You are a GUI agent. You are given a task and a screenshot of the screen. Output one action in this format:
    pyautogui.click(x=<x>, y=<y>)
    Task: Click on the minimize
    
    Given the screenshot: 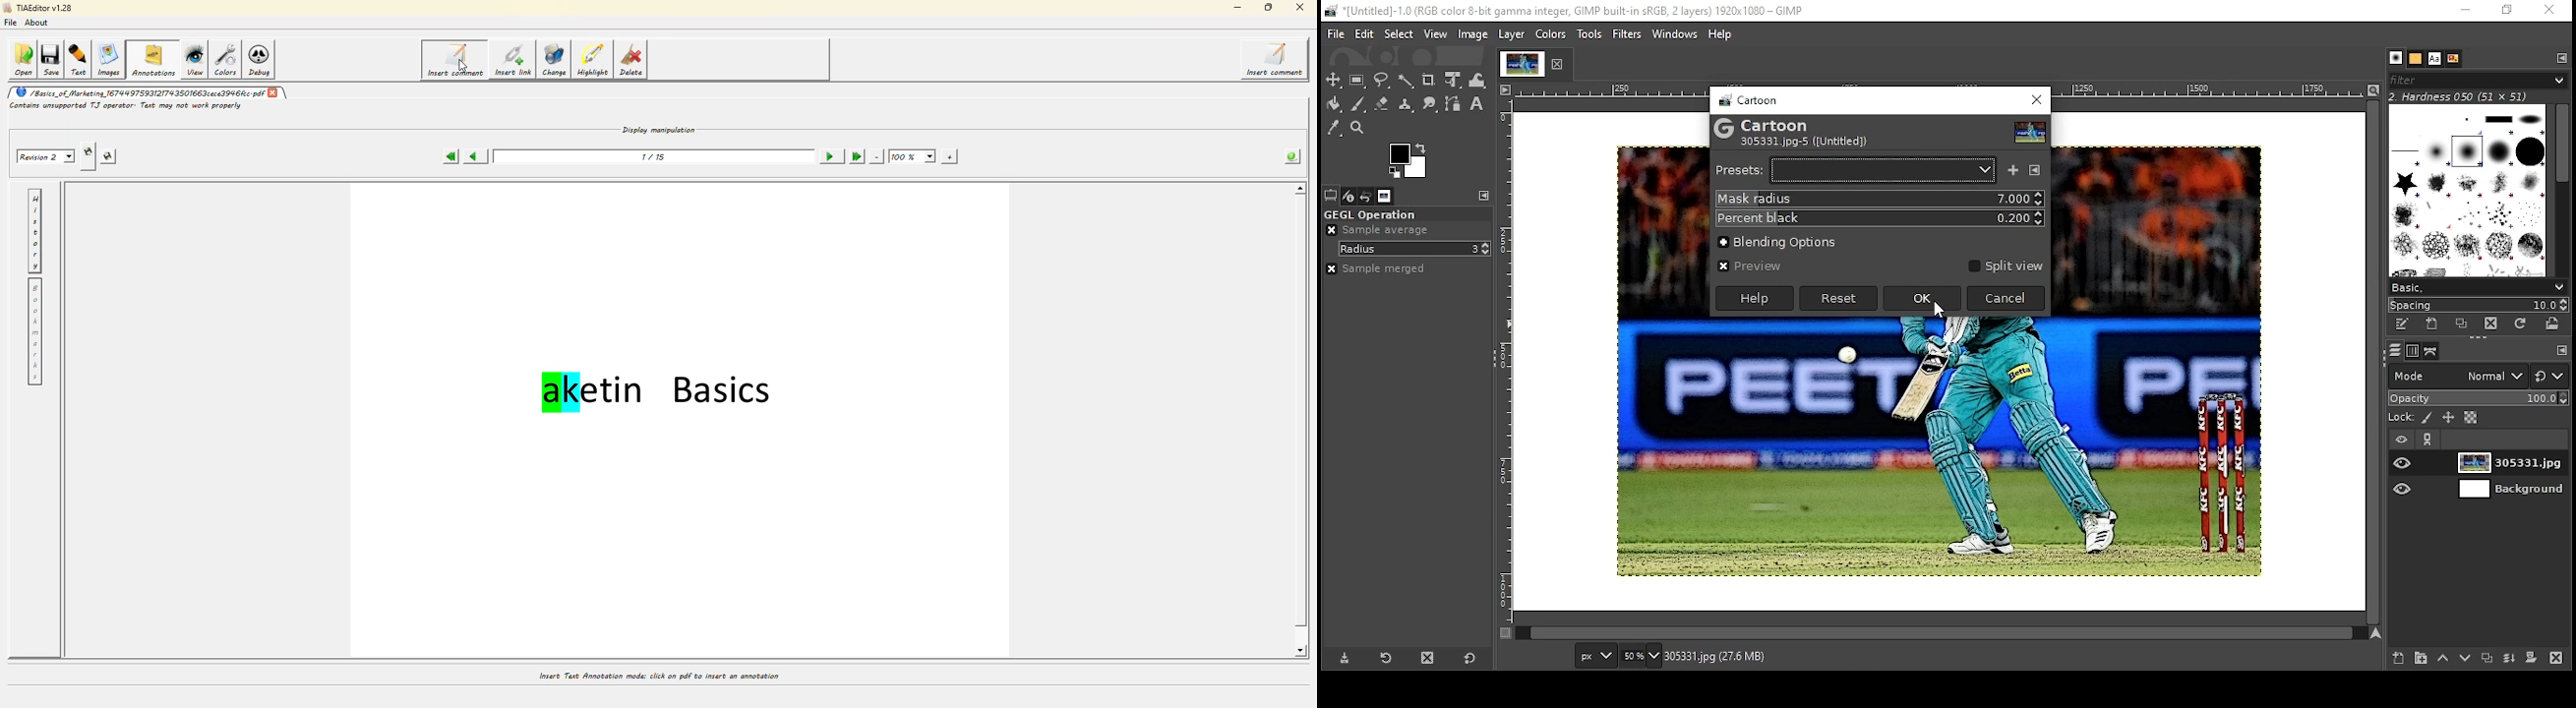 What is the action you would take?
    pyautogui.click(x=2466, y=10)
    